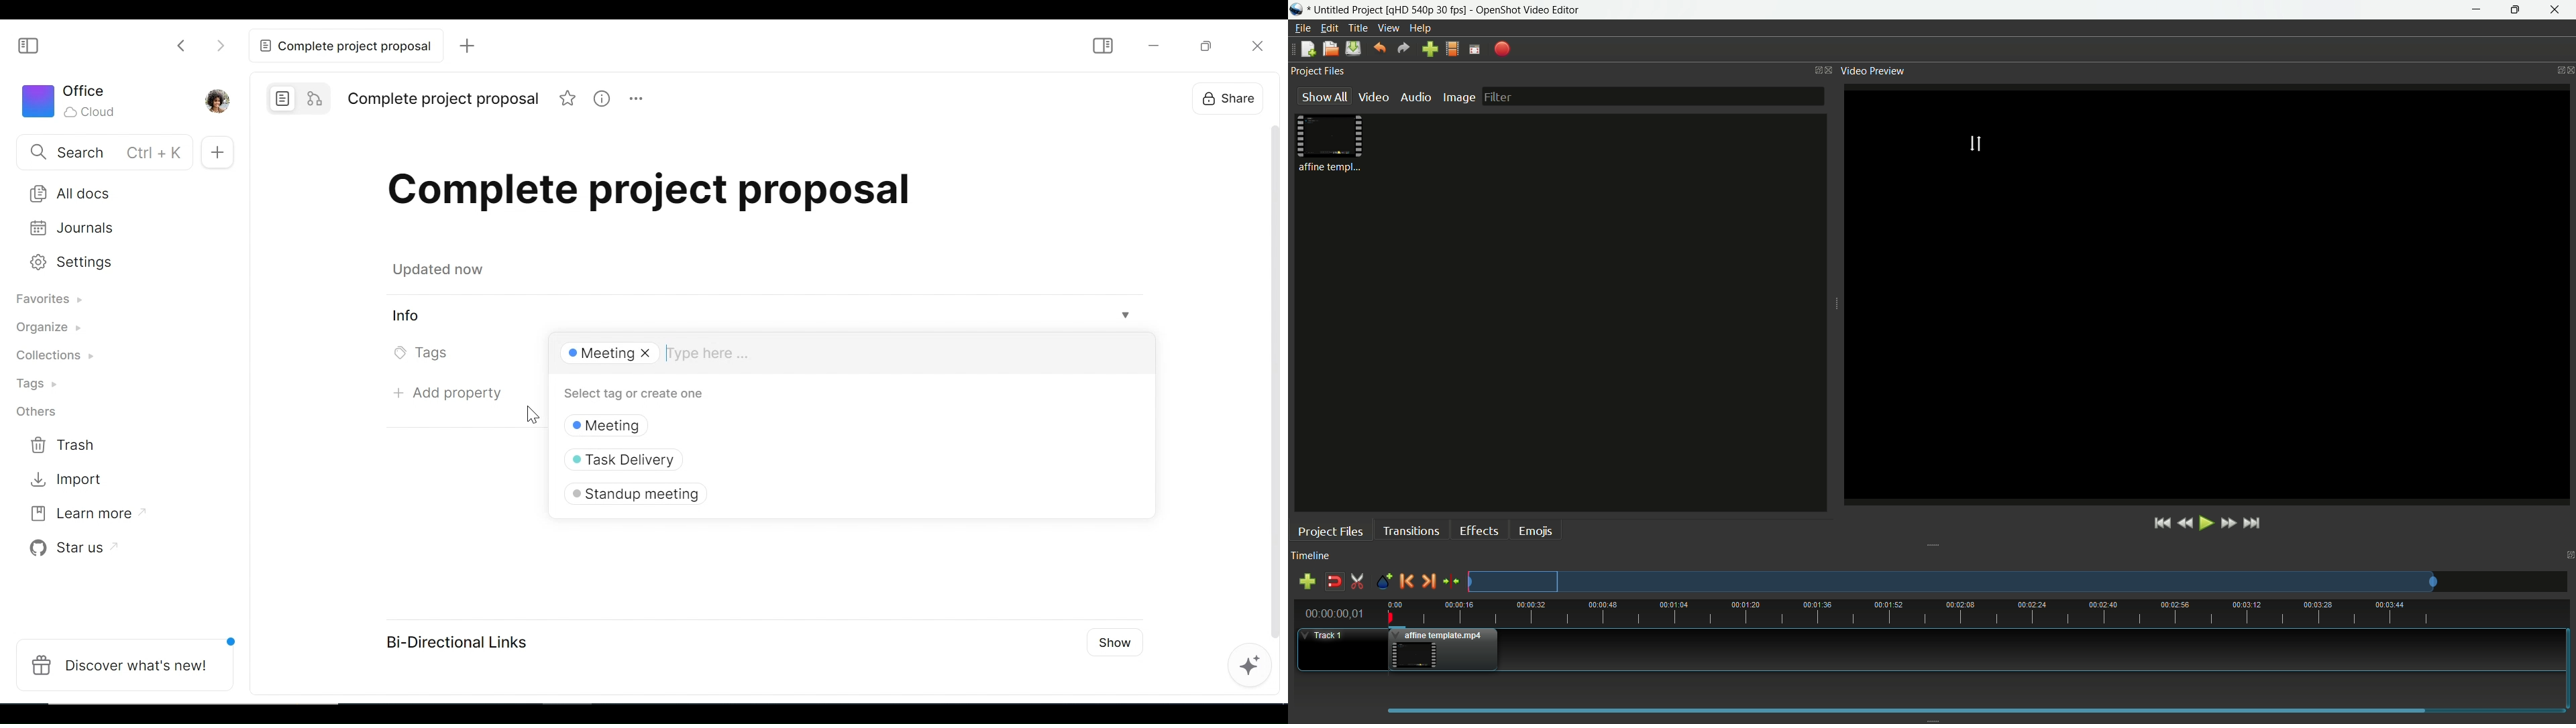  What do you see at coordinates (651, 189) in the screenshot?
I see `Title` at bounding box center [651, 189].